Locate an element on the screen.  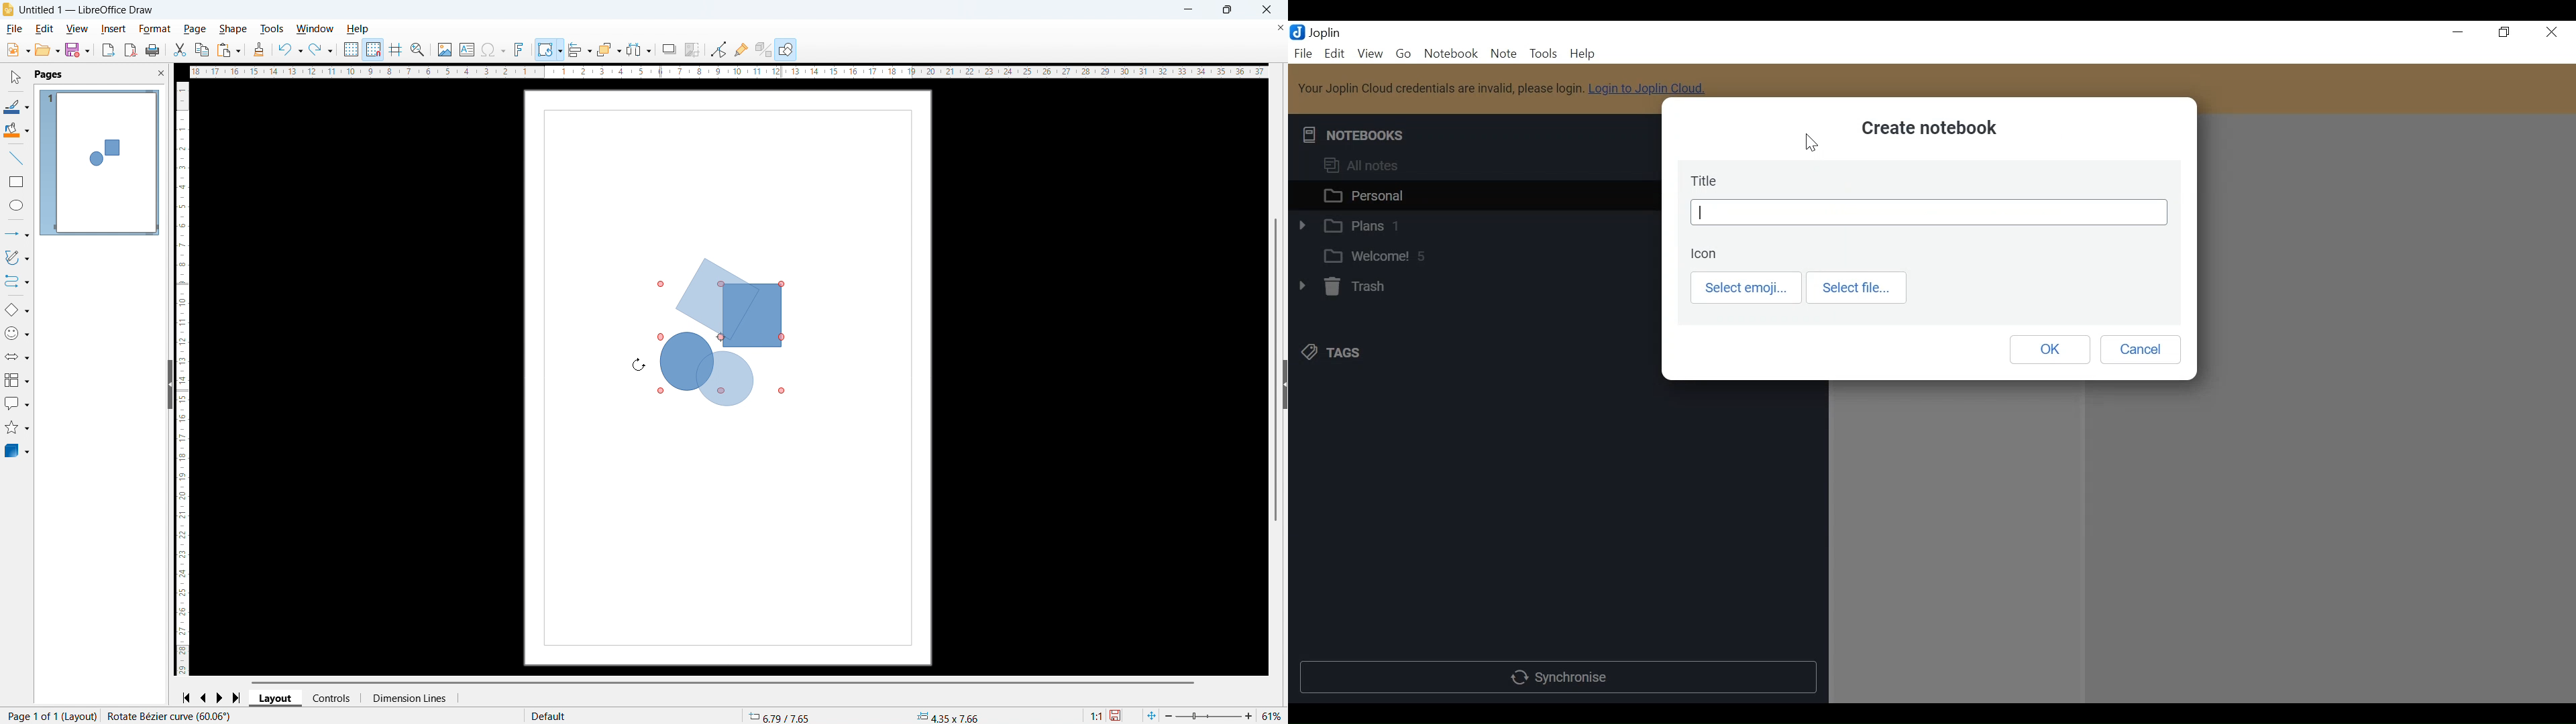
Notebook is located at coordinates (1454, 53).